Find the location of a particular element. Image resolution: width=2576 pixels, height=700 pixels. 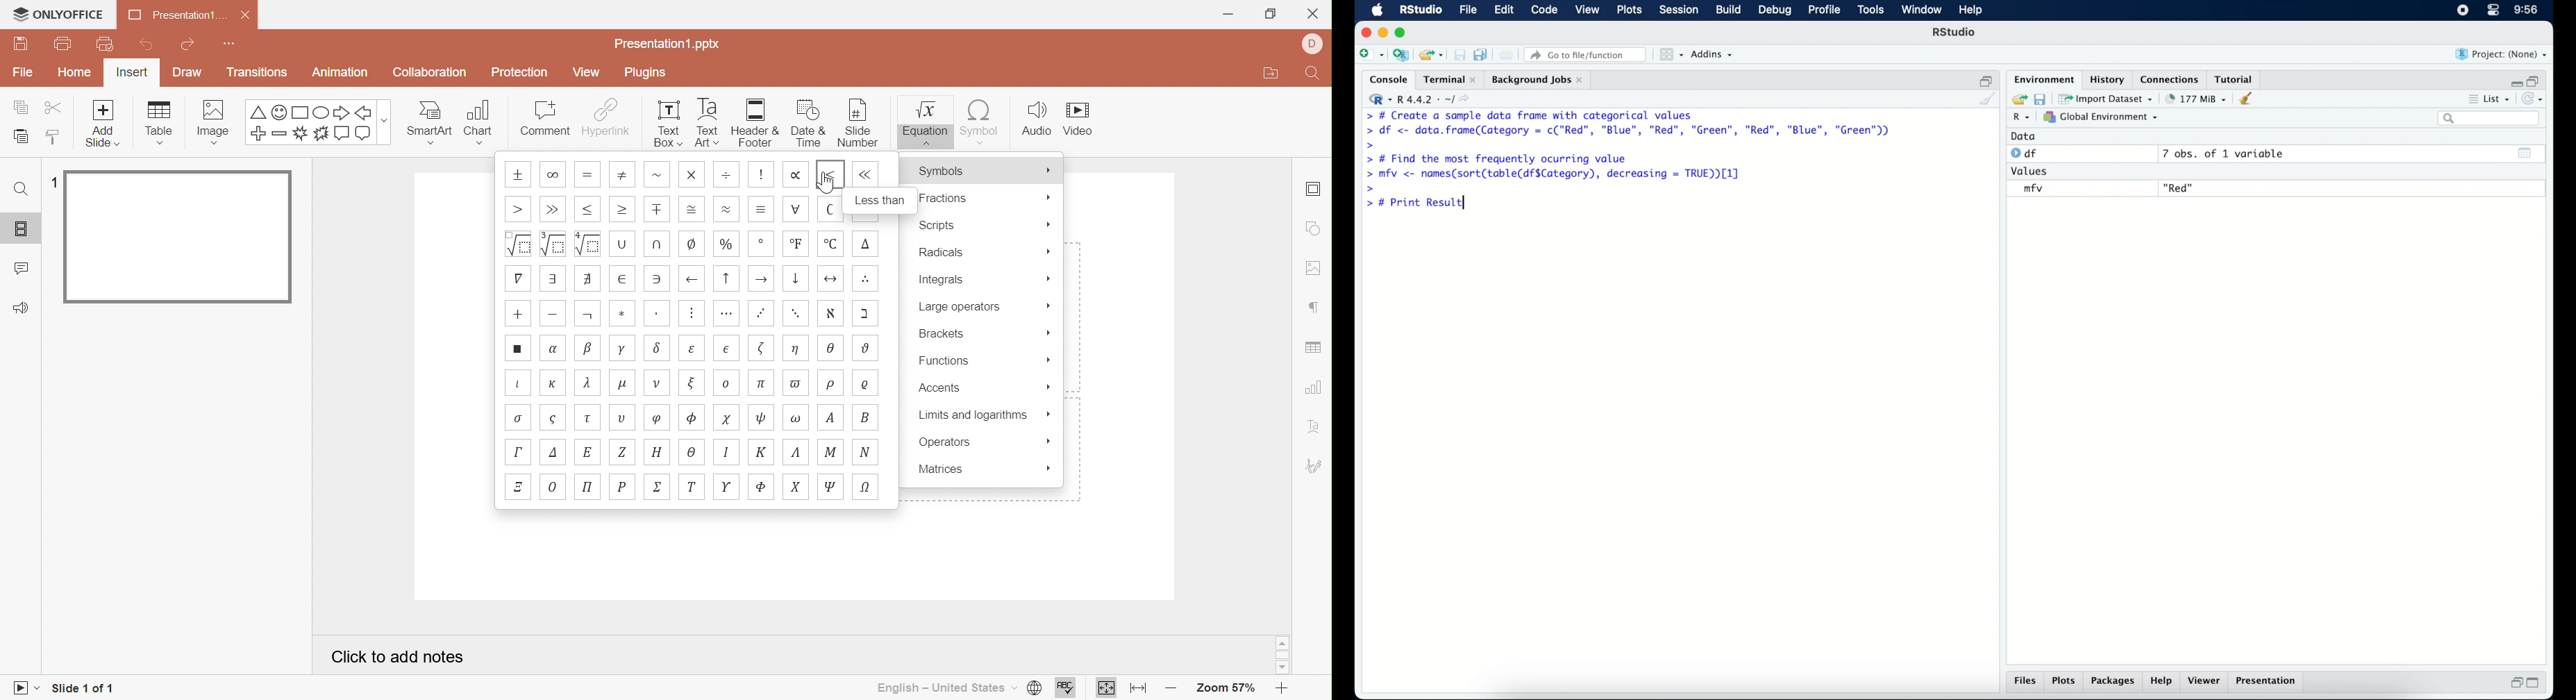

Animation is located at coordinates (344, 75).